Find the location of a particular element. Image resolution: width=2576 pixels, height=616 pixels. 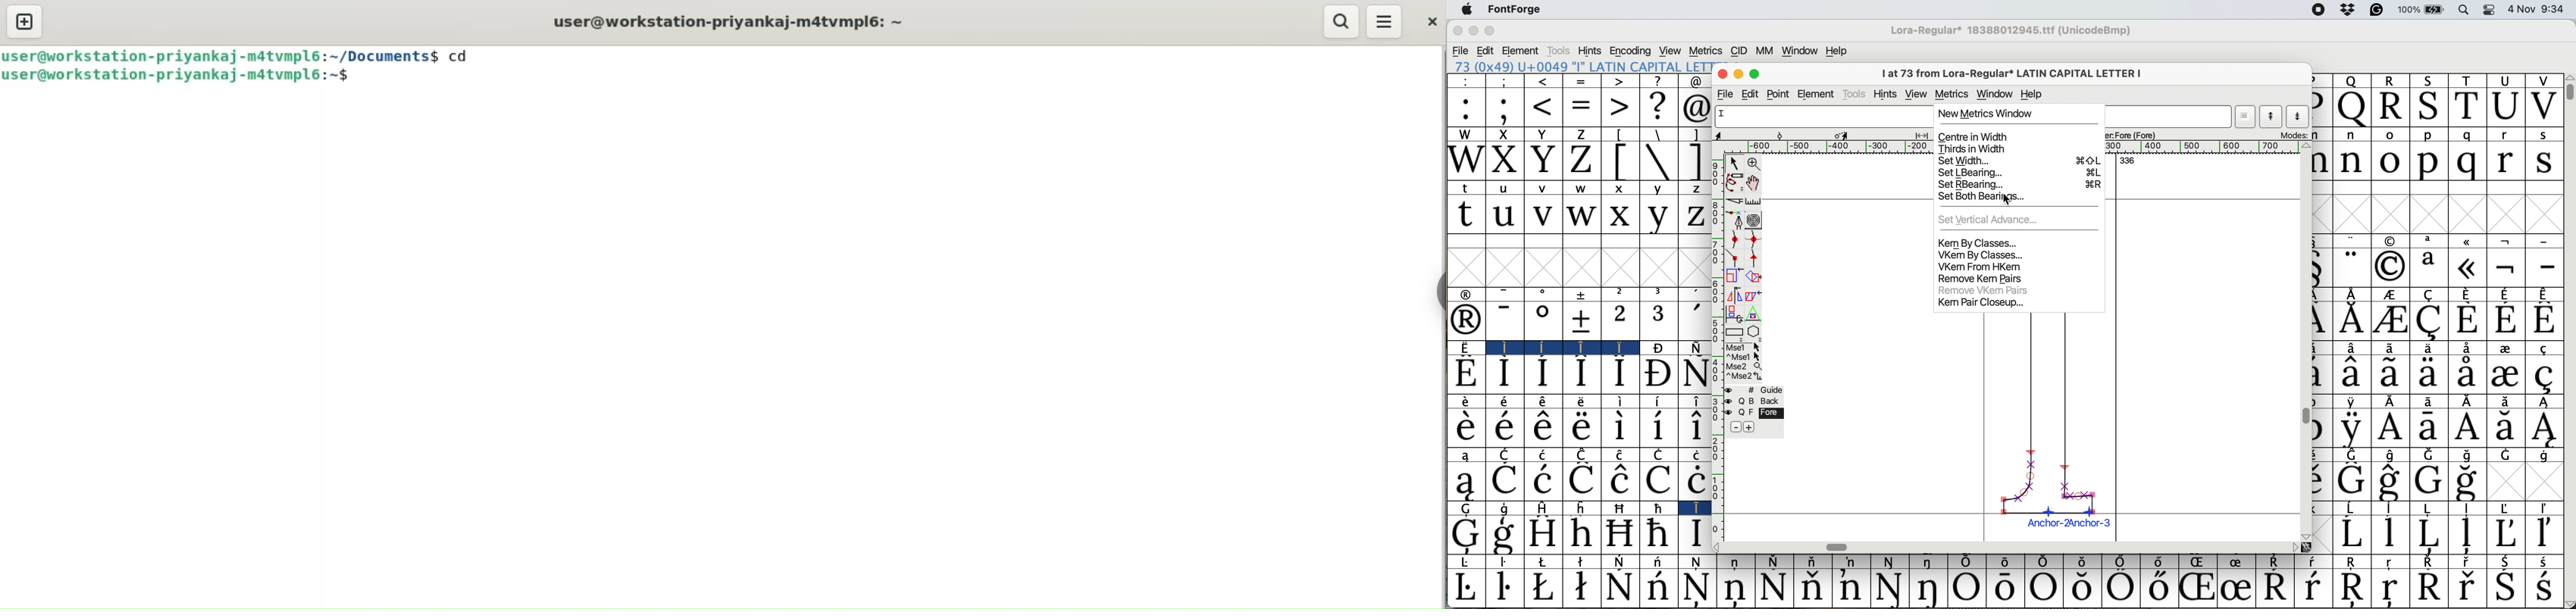

Symbol is located at coordinates (1545, 454).